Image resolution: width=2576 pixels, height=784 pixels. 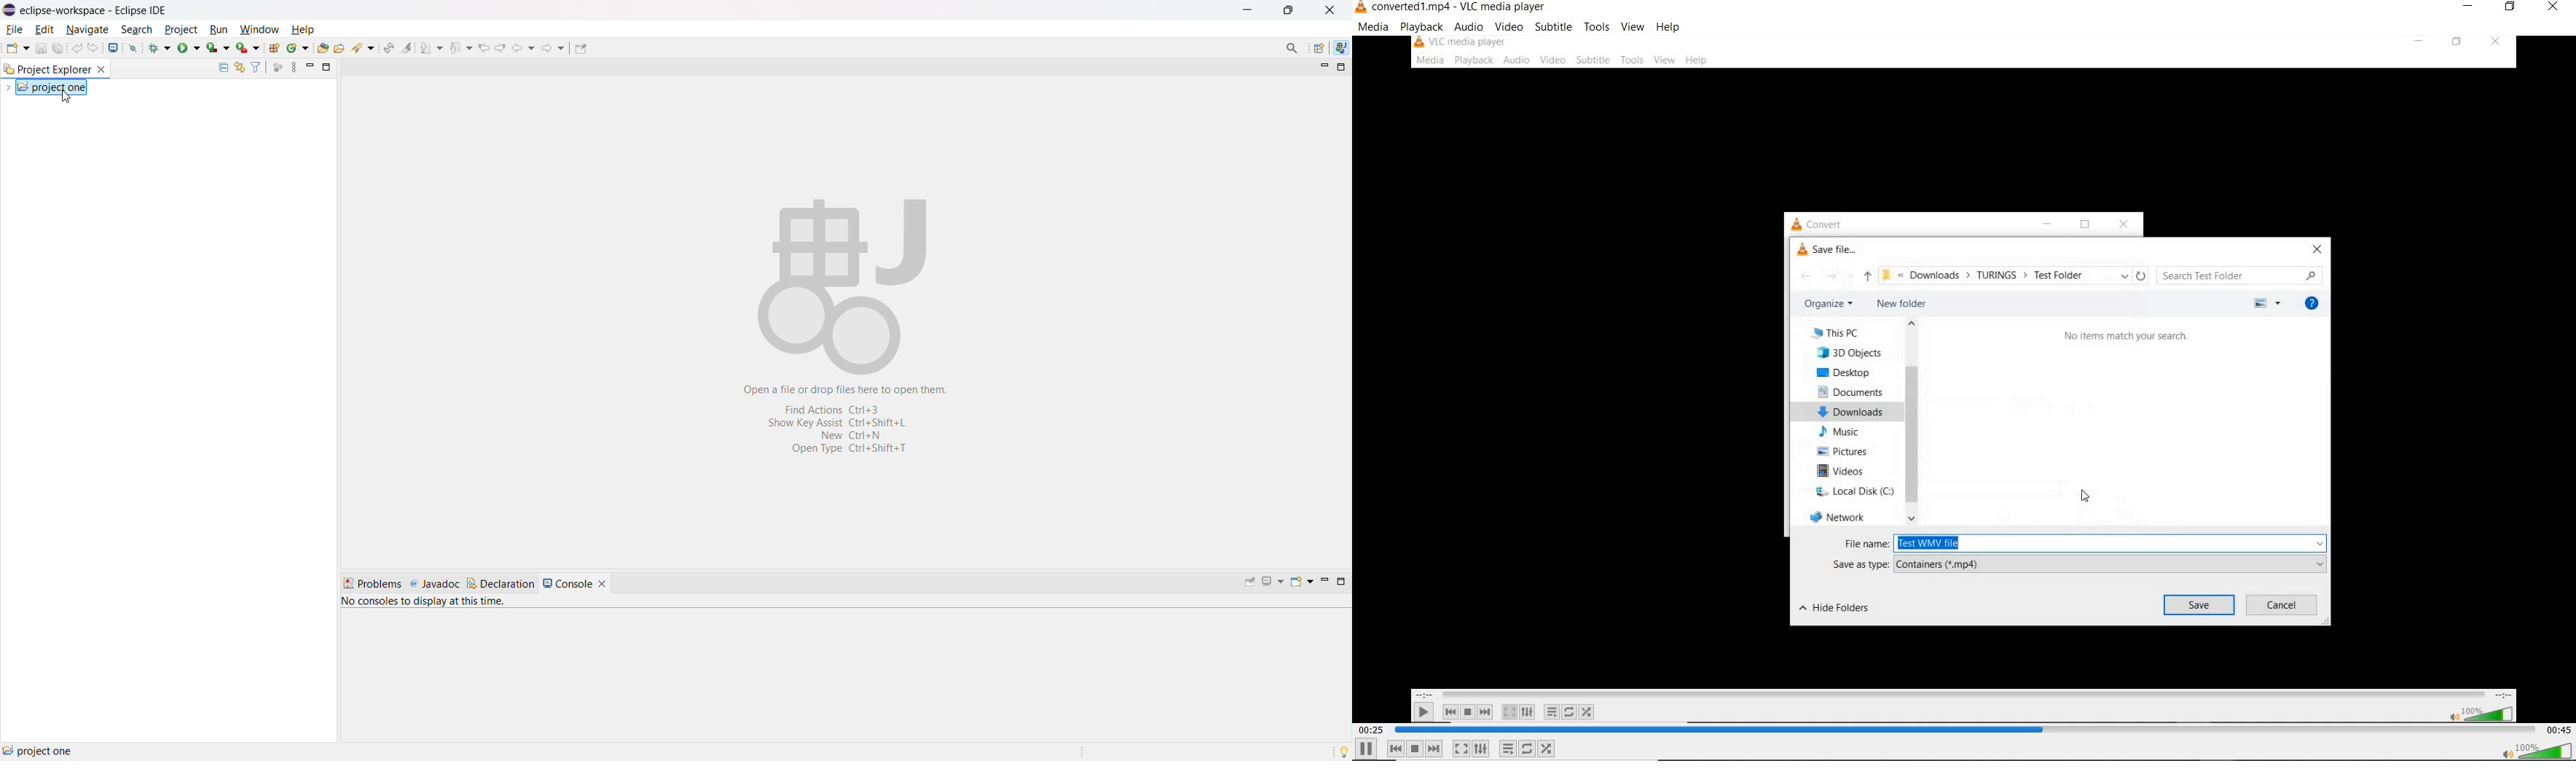 What do you see at coordinates (1341, 48) in the screenshot?
I see `java` at bounding box center [1341, 48].